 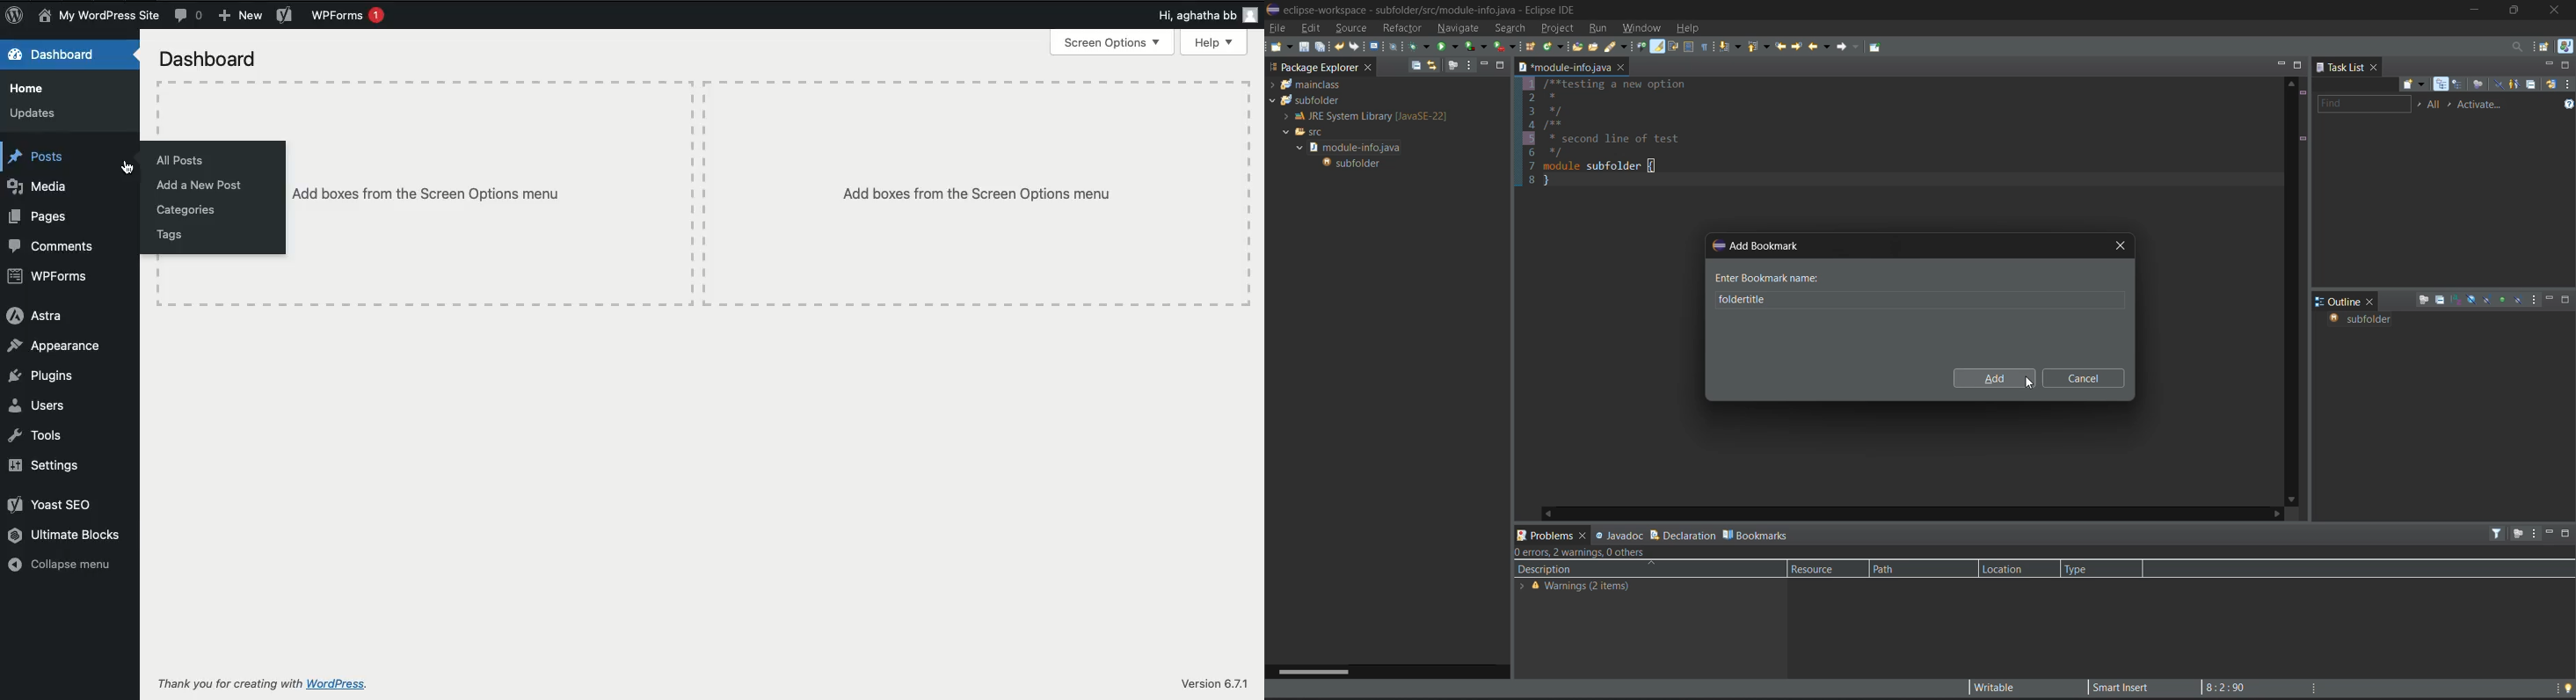 I want to click on Collapse menu, so click(x=66, y=565).